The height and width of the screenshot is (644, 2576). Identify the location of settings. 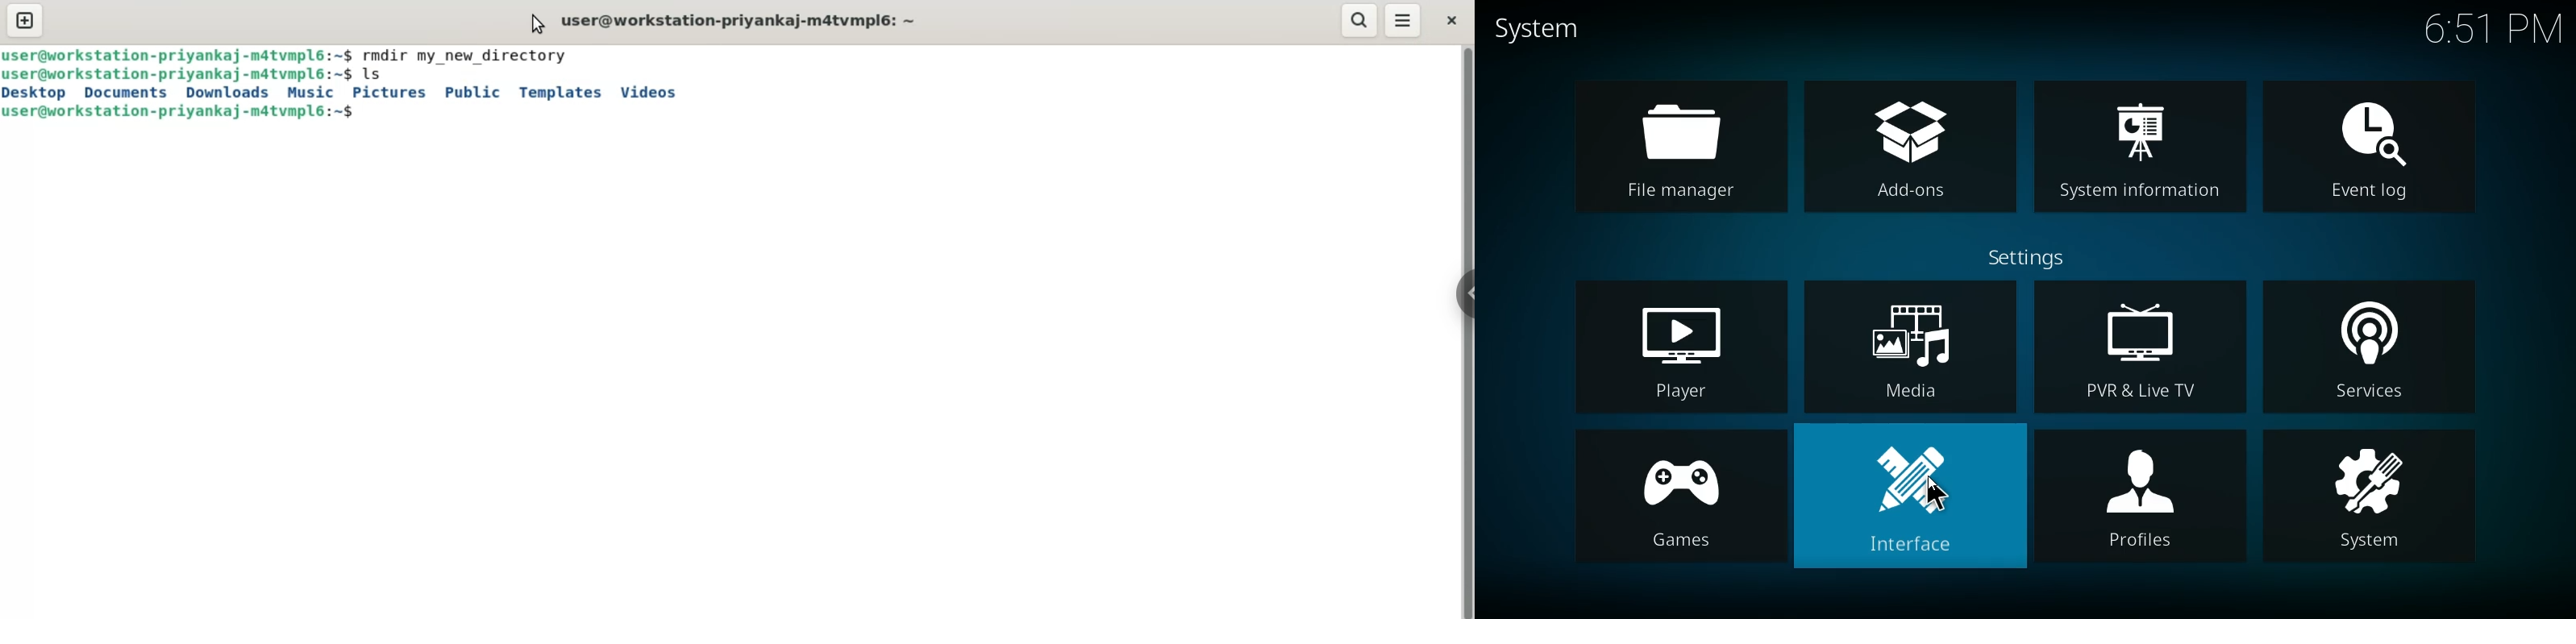
(2025, 256).